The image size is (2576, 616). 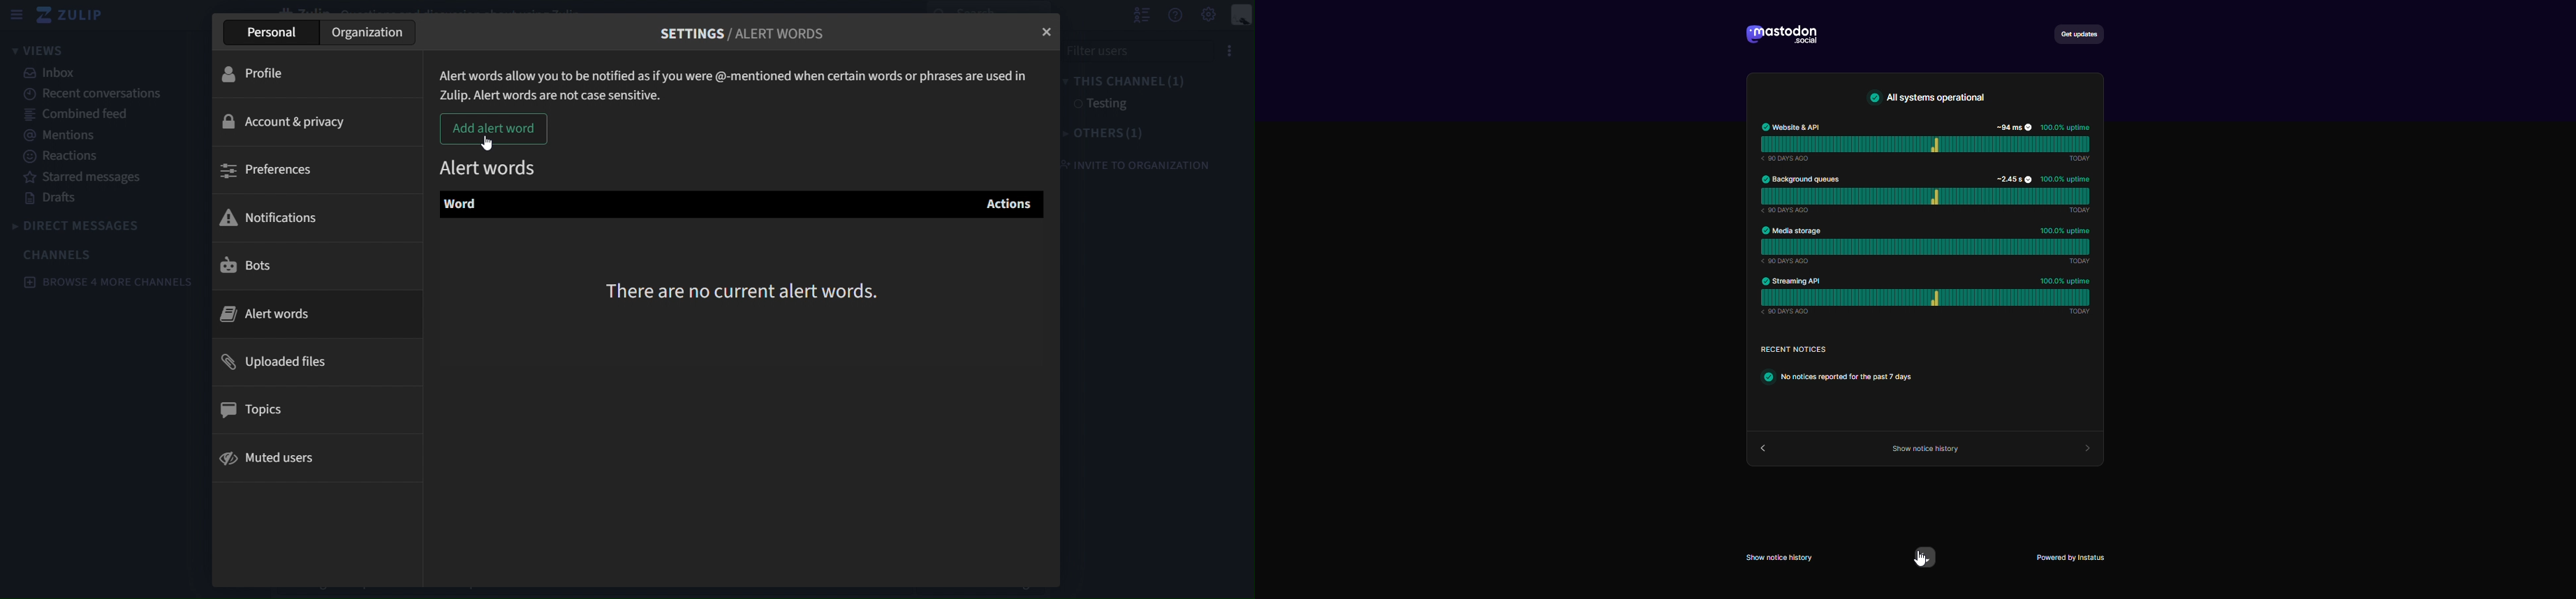 What do you see at coordinates (1904, 376) in the screenshot?
I see `text` at bounding box center [1904, 376].